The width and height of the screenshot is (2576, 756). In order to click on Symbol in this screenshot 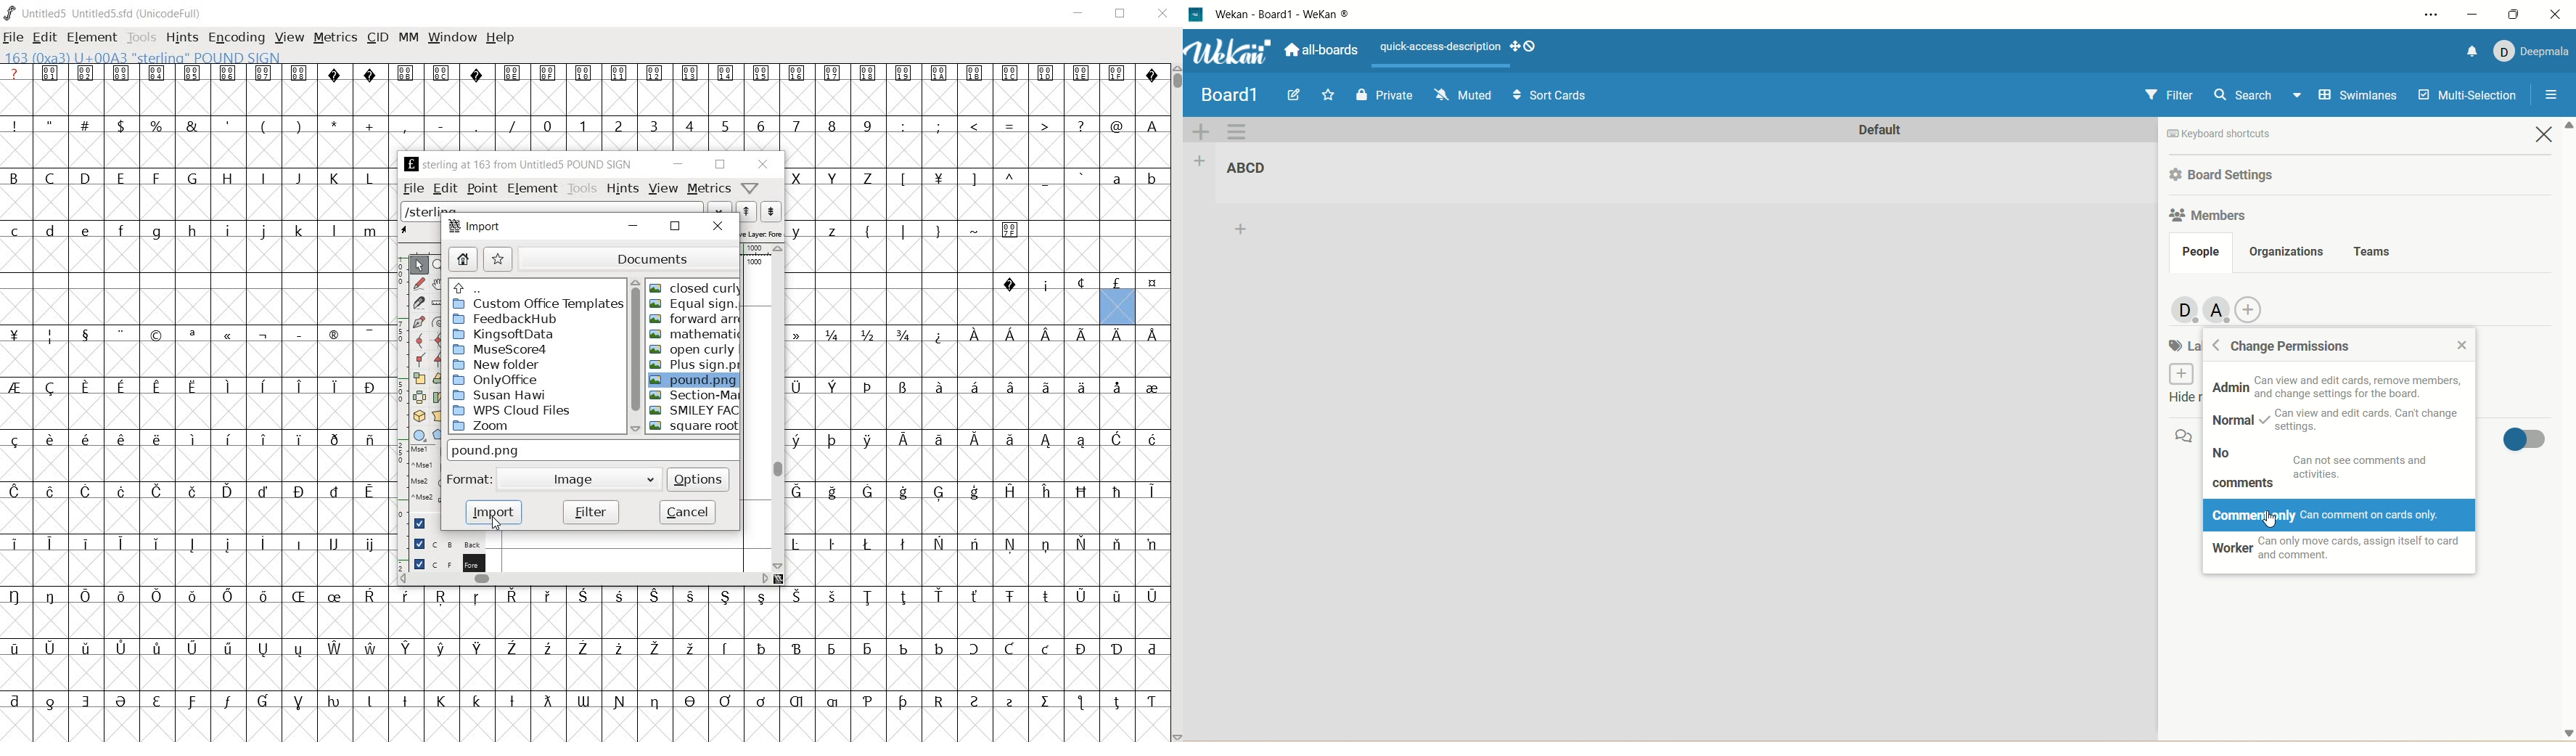, I will do `click(442, 598)`.